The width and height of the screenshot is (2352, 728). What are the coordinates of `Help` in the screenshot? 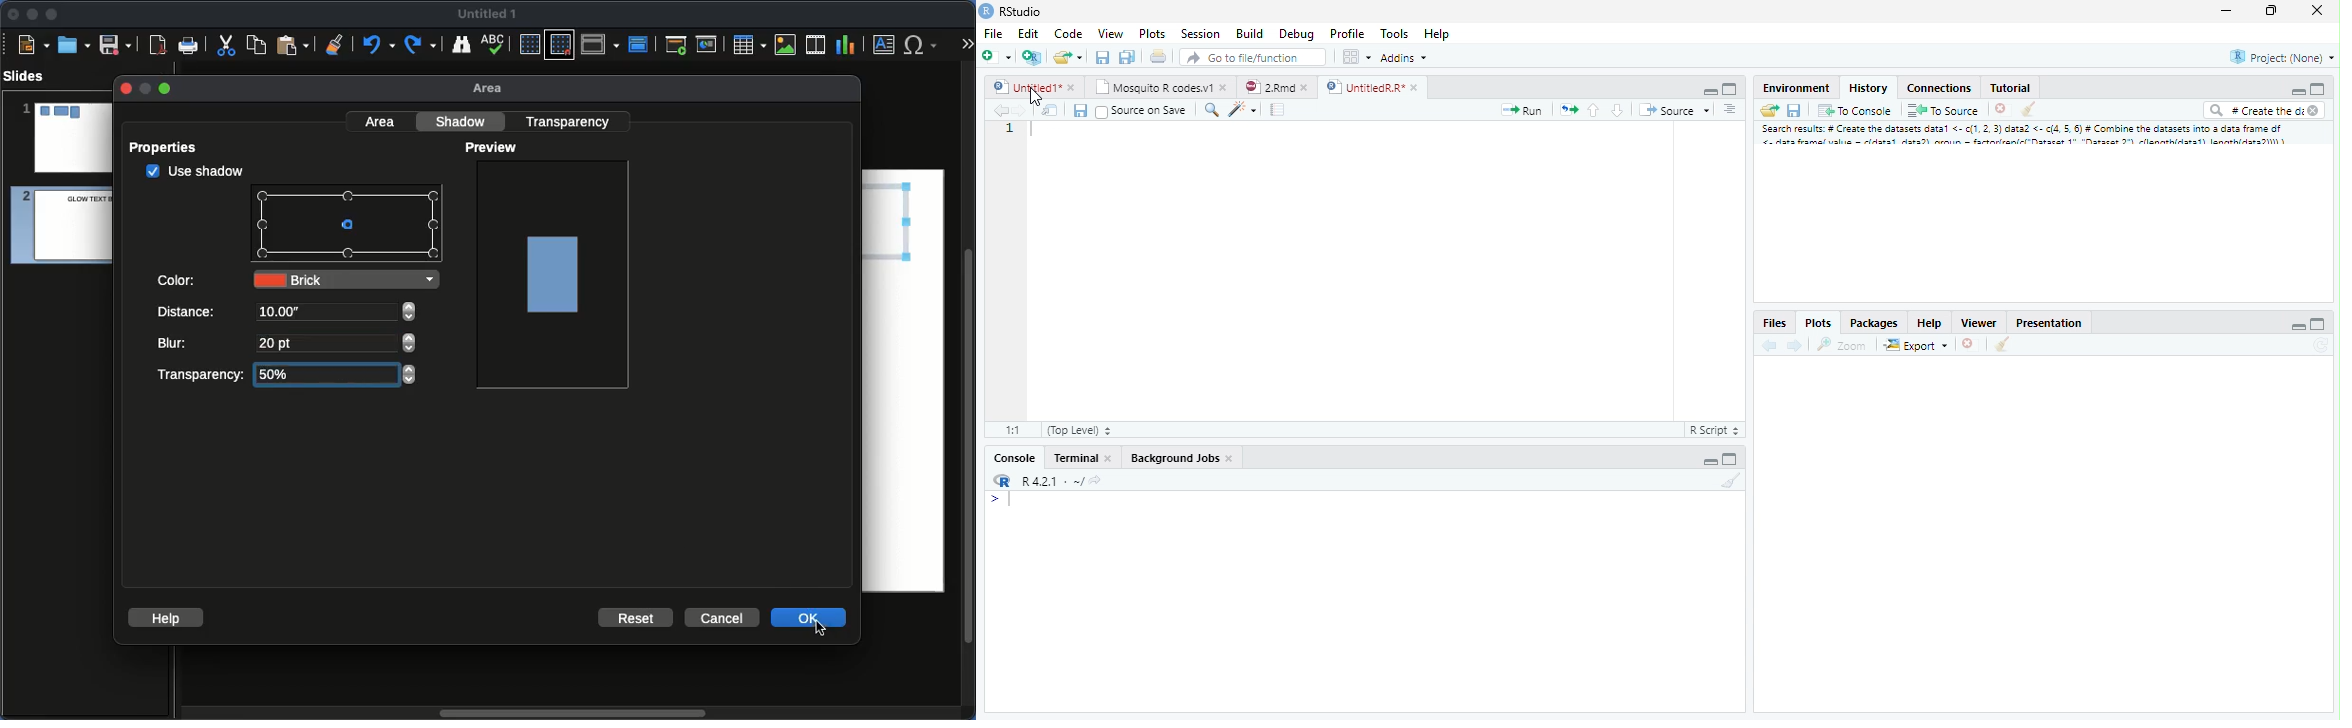 It's located at (1929, 322).